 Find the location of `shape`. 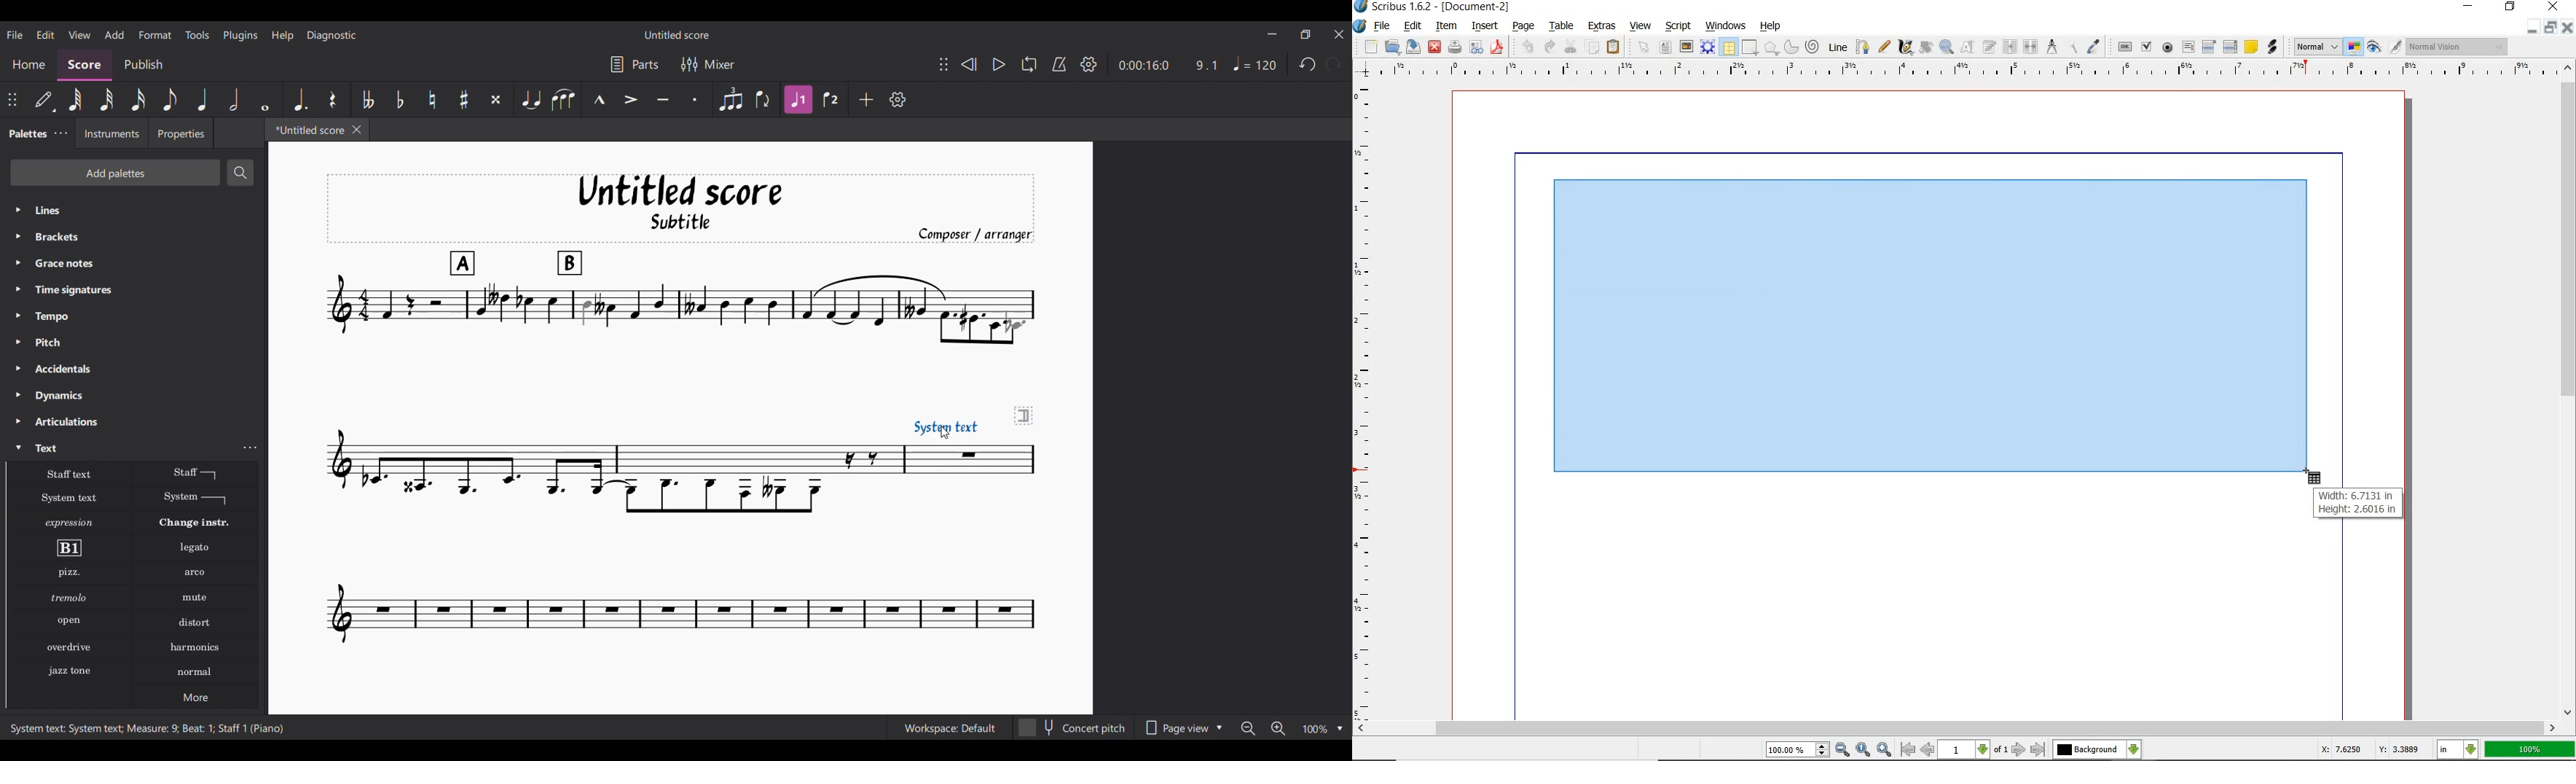

shape is located at coordinates (1750, 48).